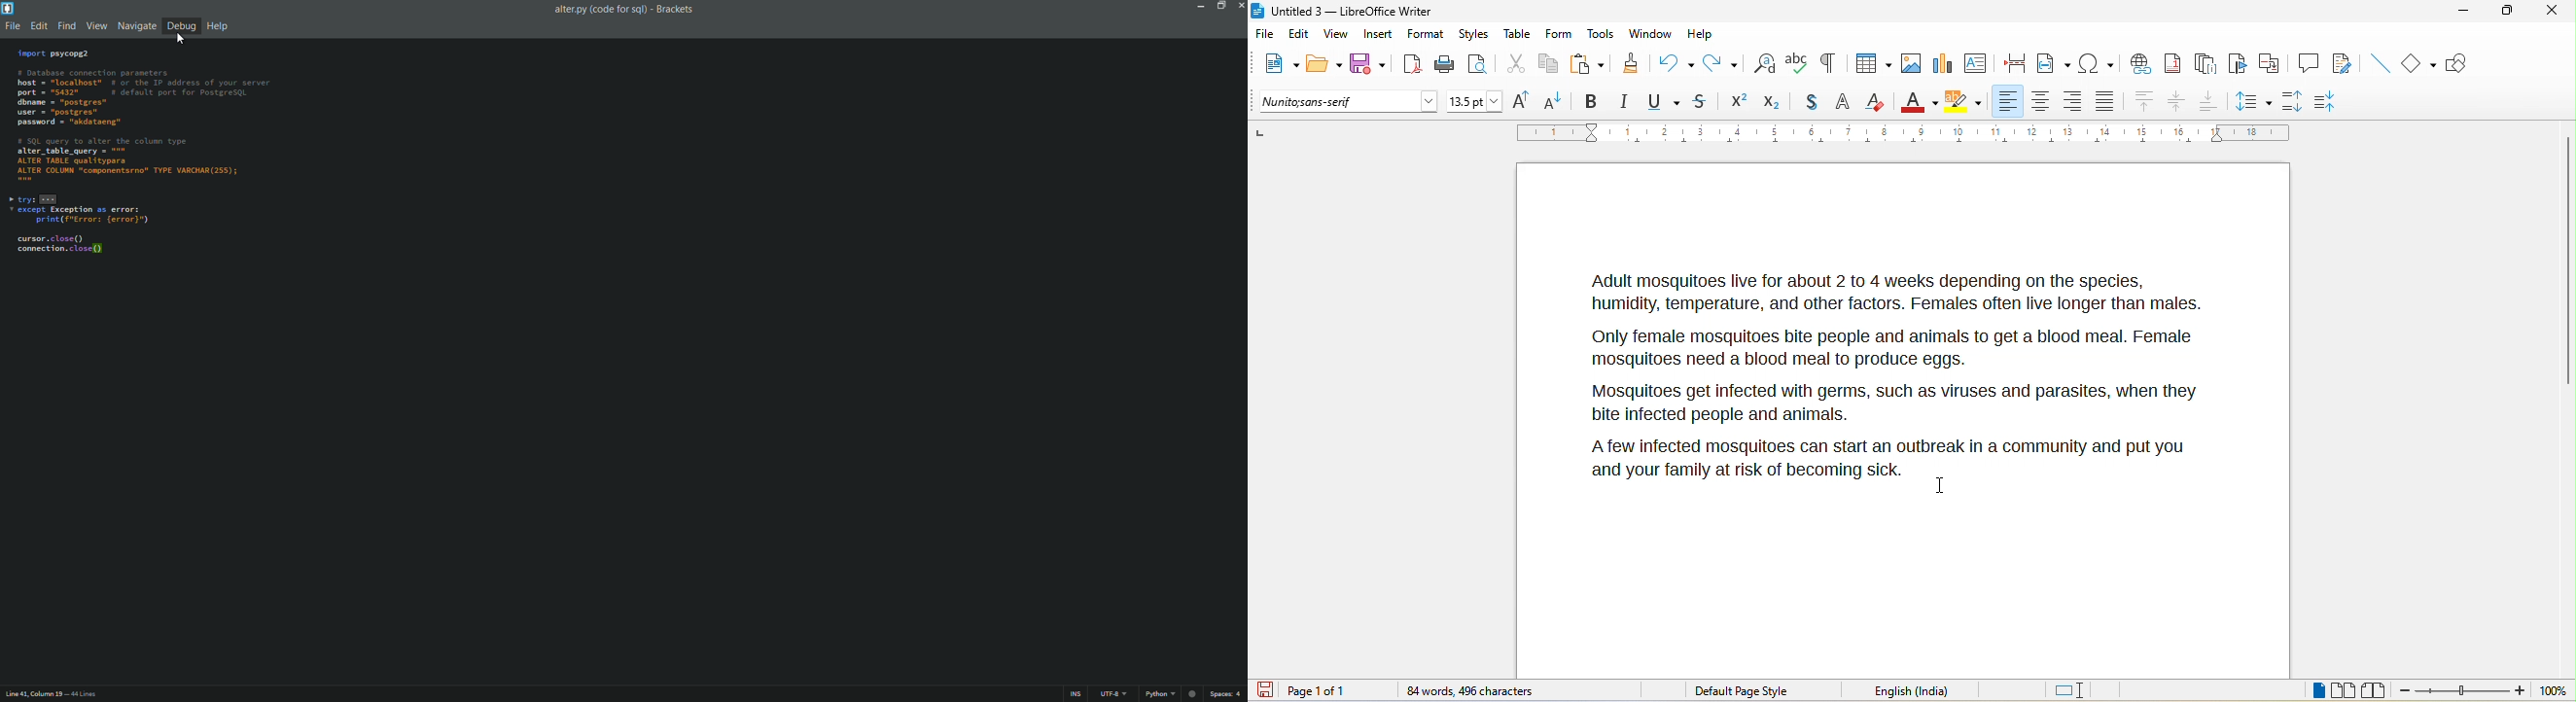  Describe the element at coordinates (2139, 61) in the screenshot. I see `hyperlink` at that location.